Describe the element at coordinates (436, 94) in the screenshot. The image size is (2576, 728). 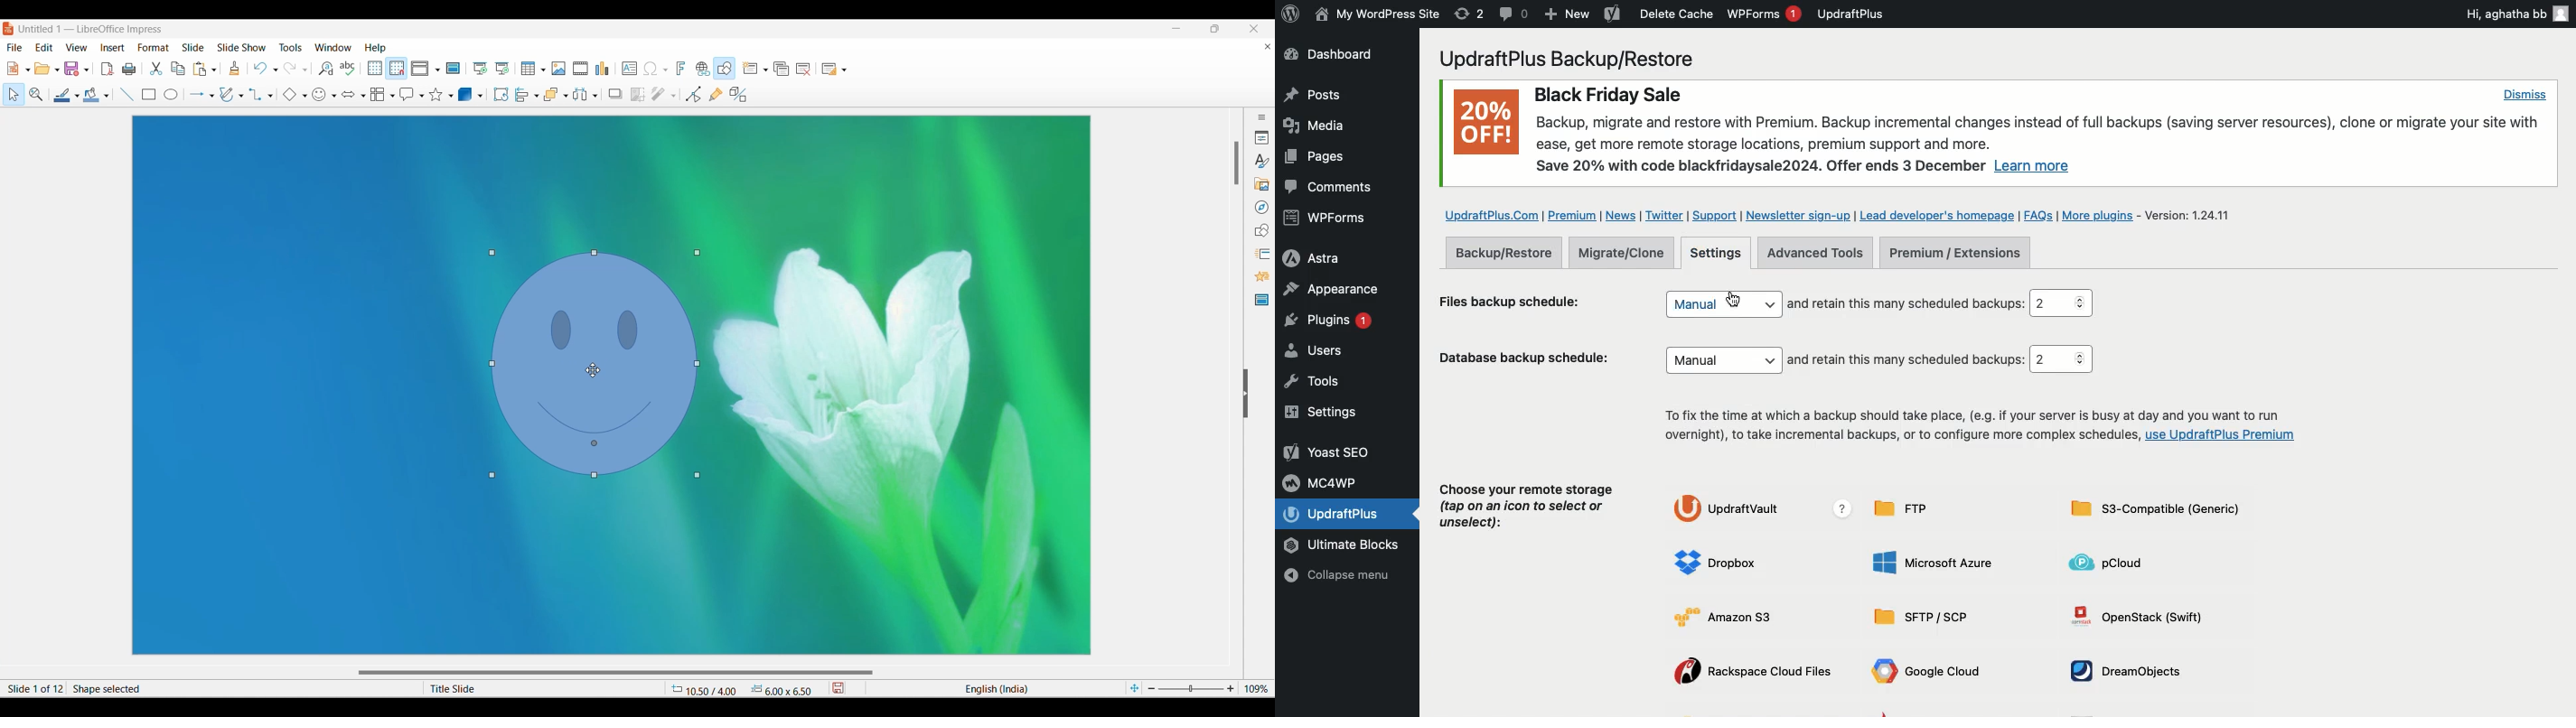
I see `Selected star` at that location.